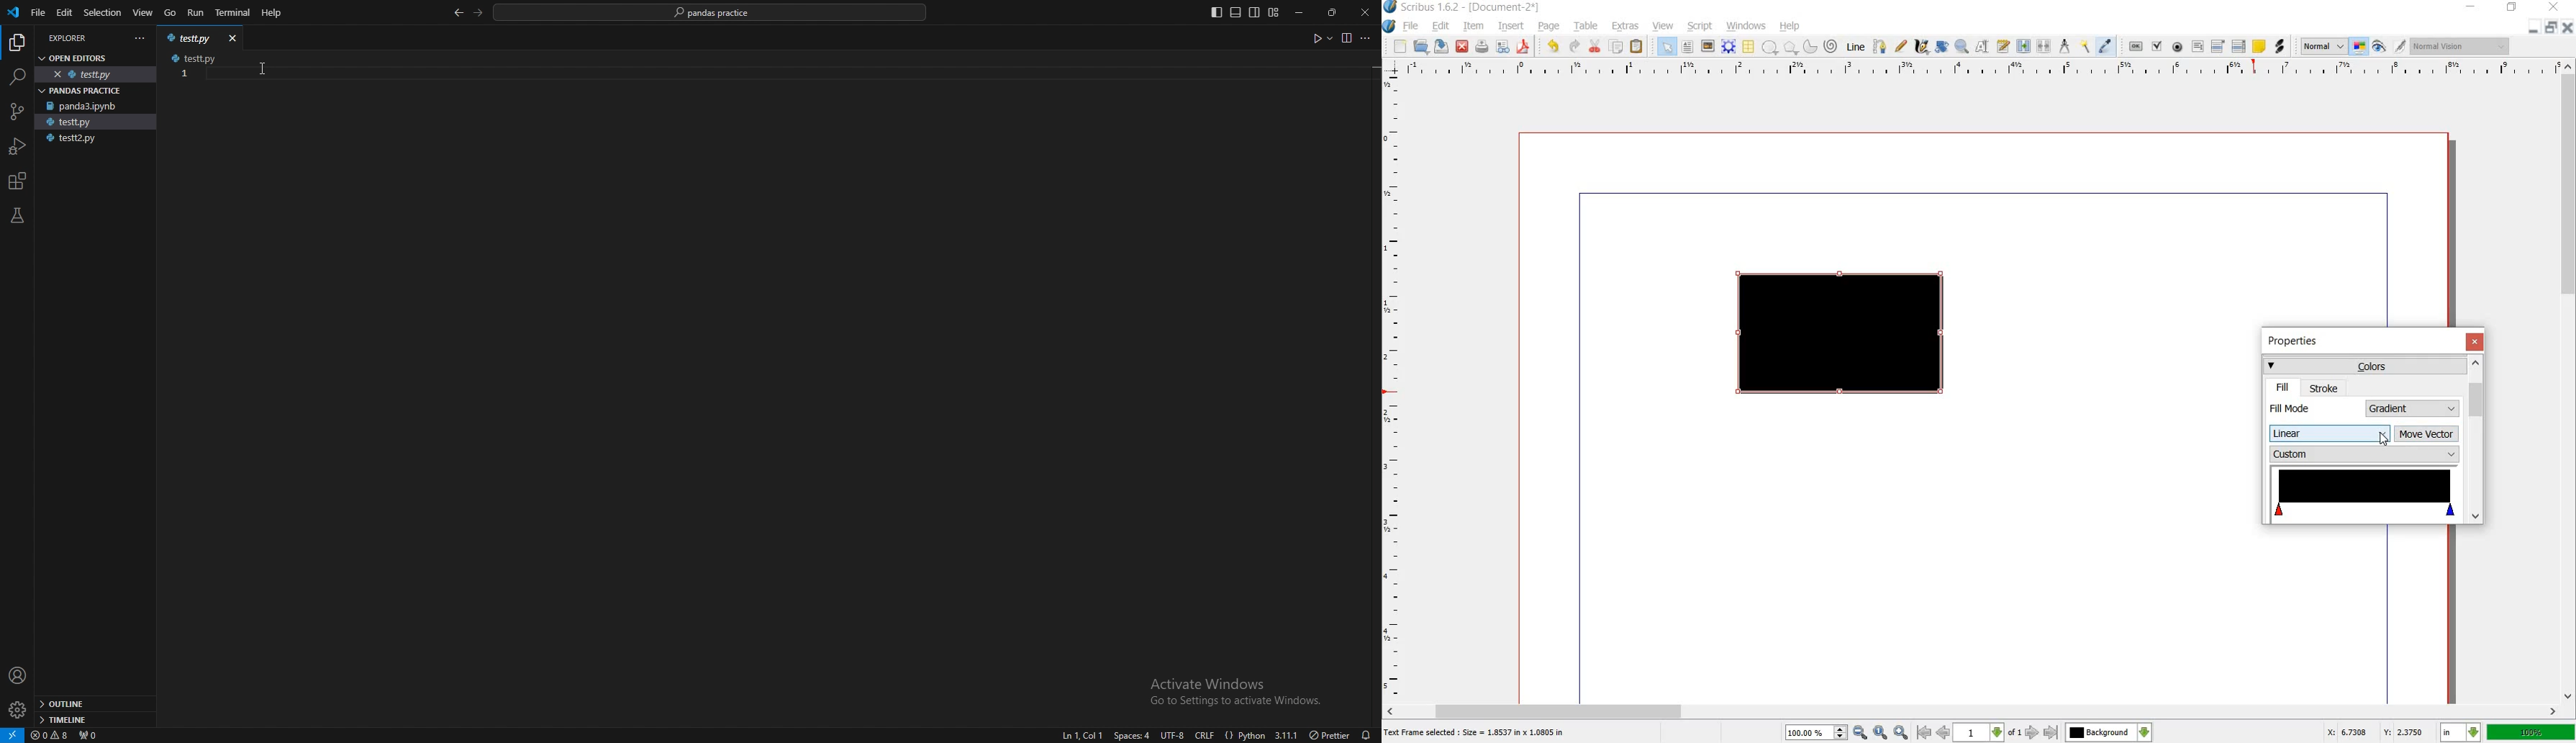  I want to click on scale, so click(184, 86).